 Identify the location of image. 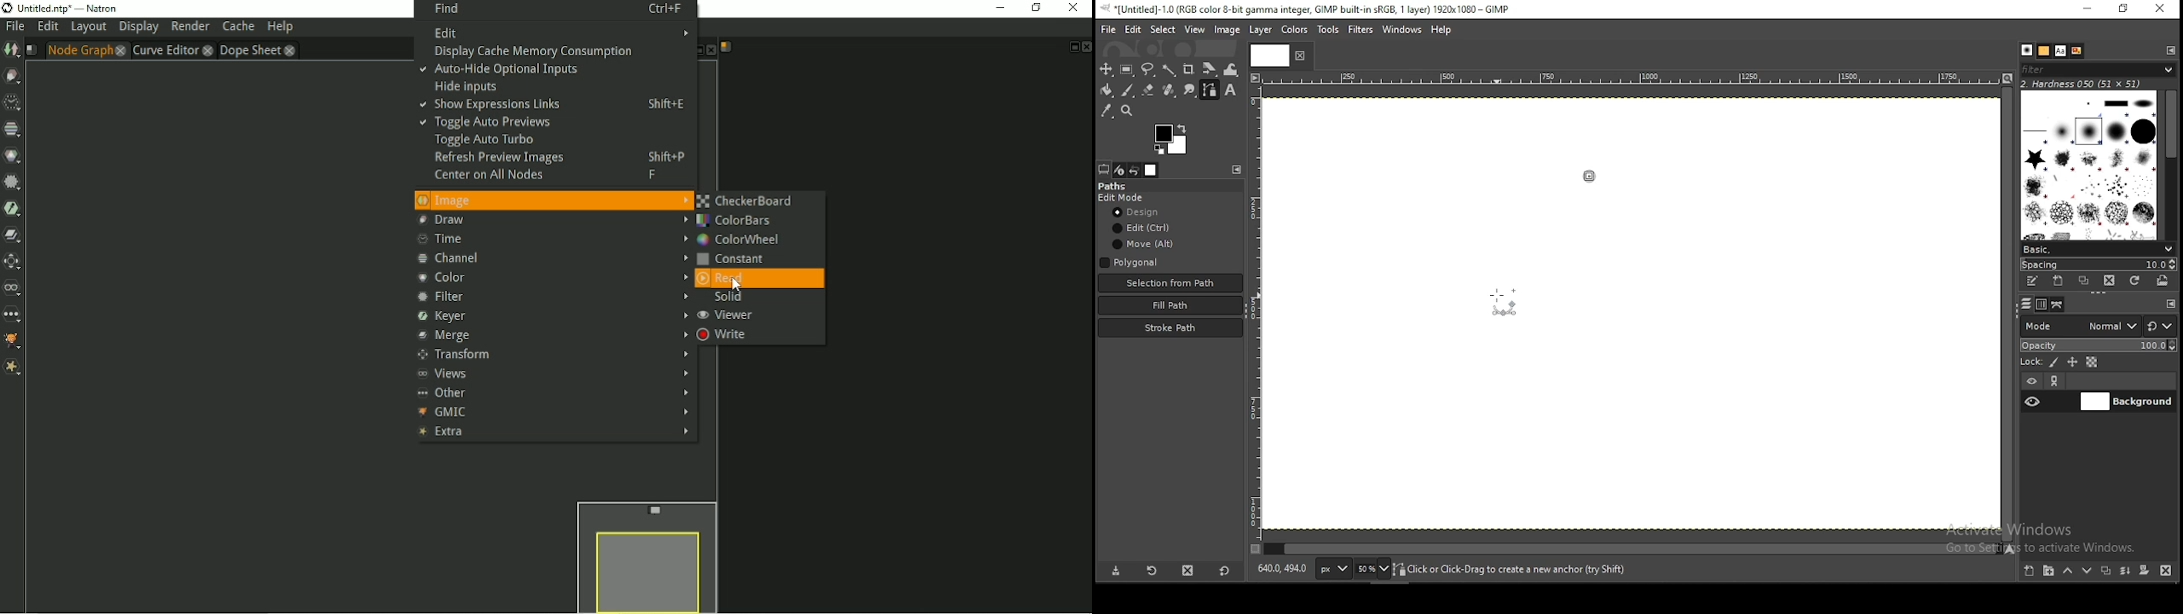
(1228, 31).